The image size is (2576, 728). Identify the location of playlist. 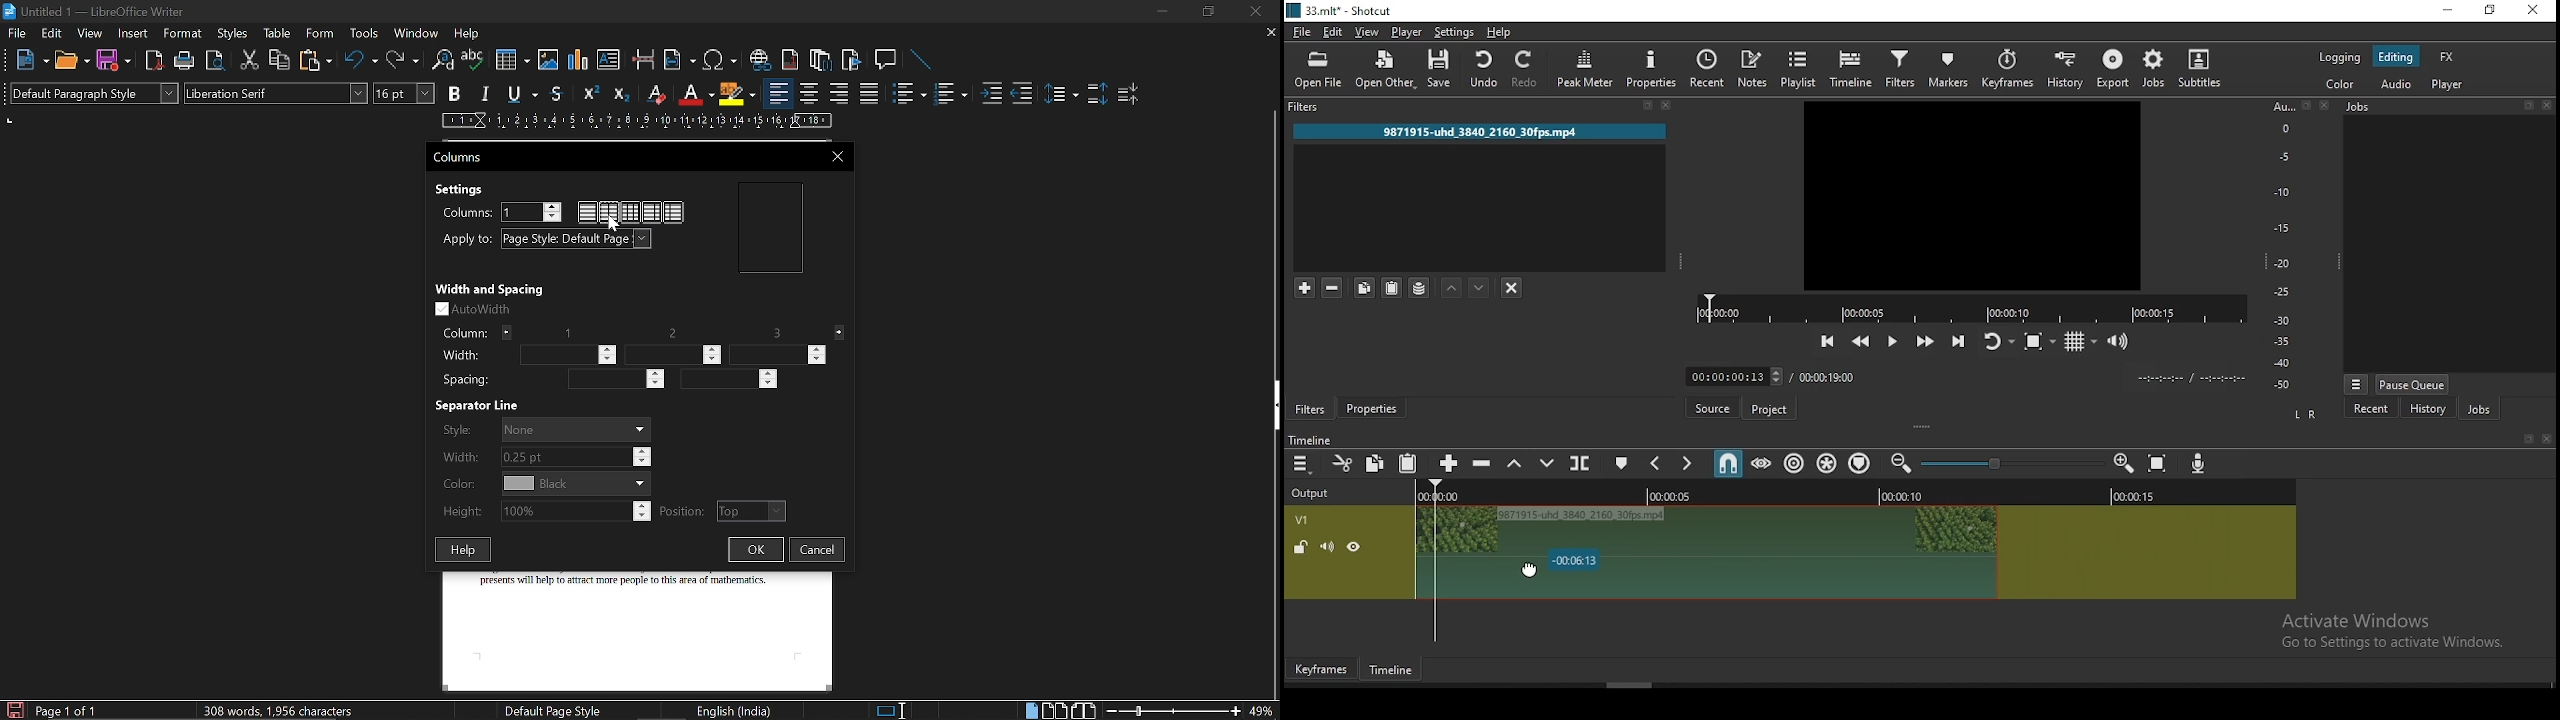
(1795, 68).